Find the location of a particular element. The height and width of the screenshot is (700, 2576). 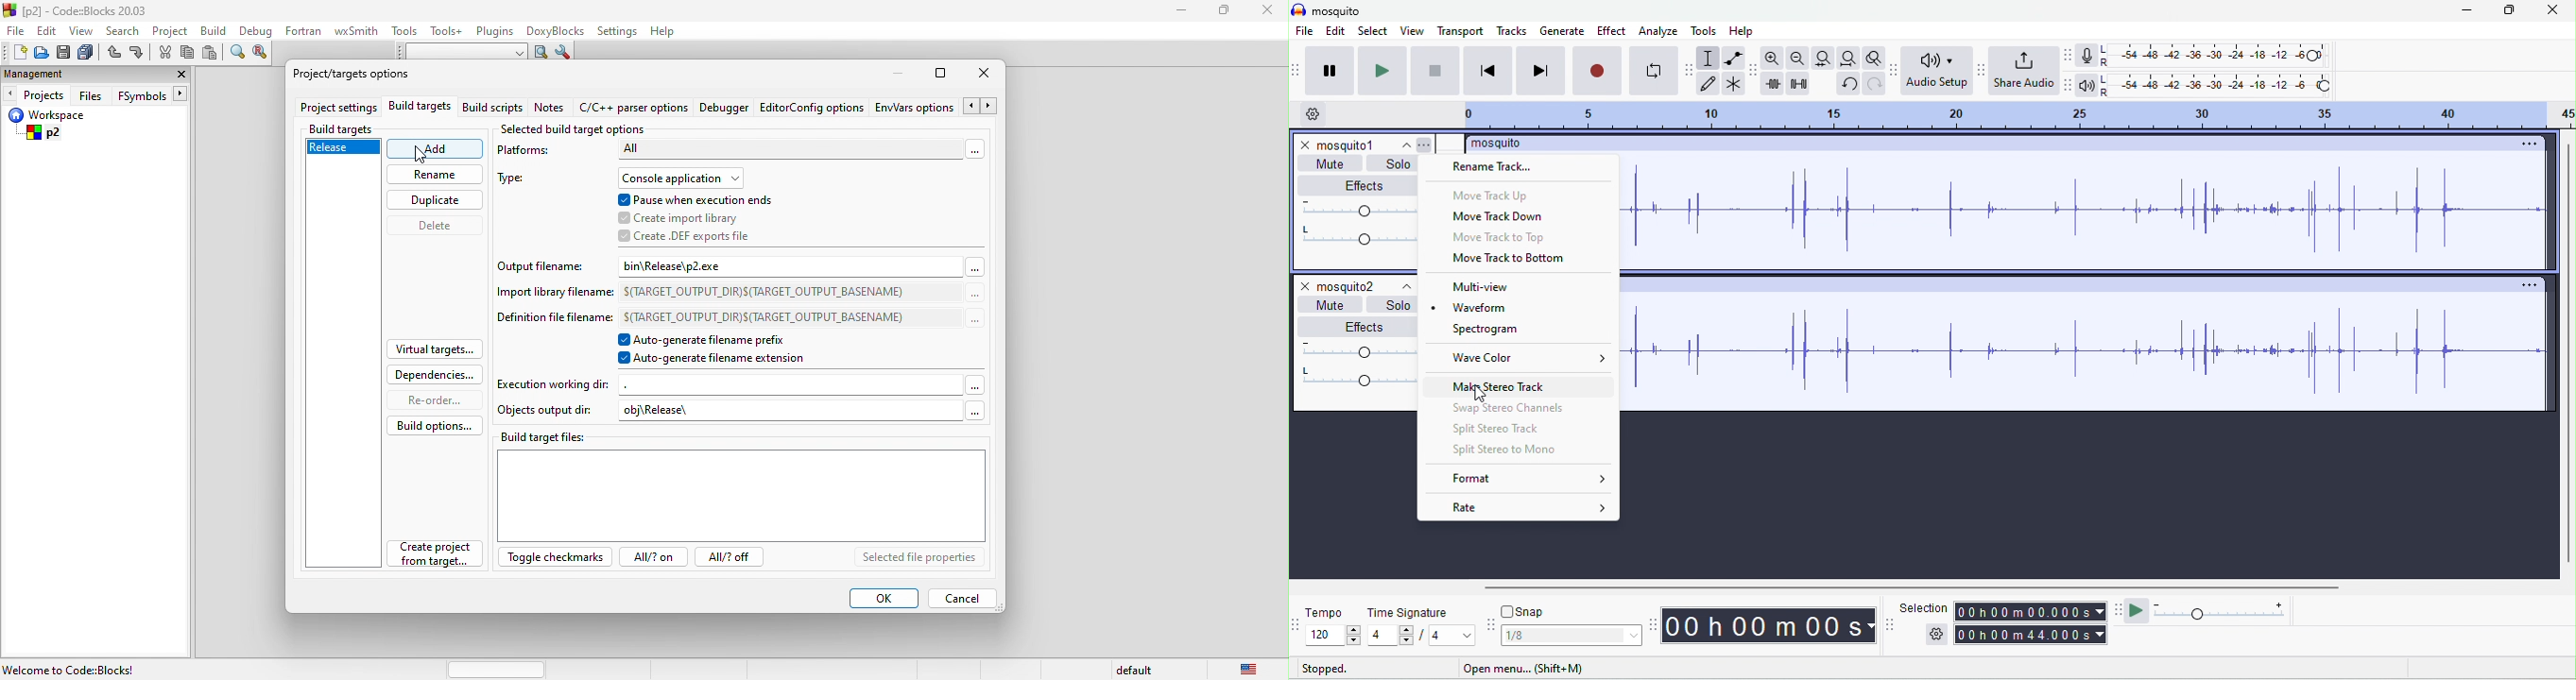

plugins is located at coordinates (496, 32).